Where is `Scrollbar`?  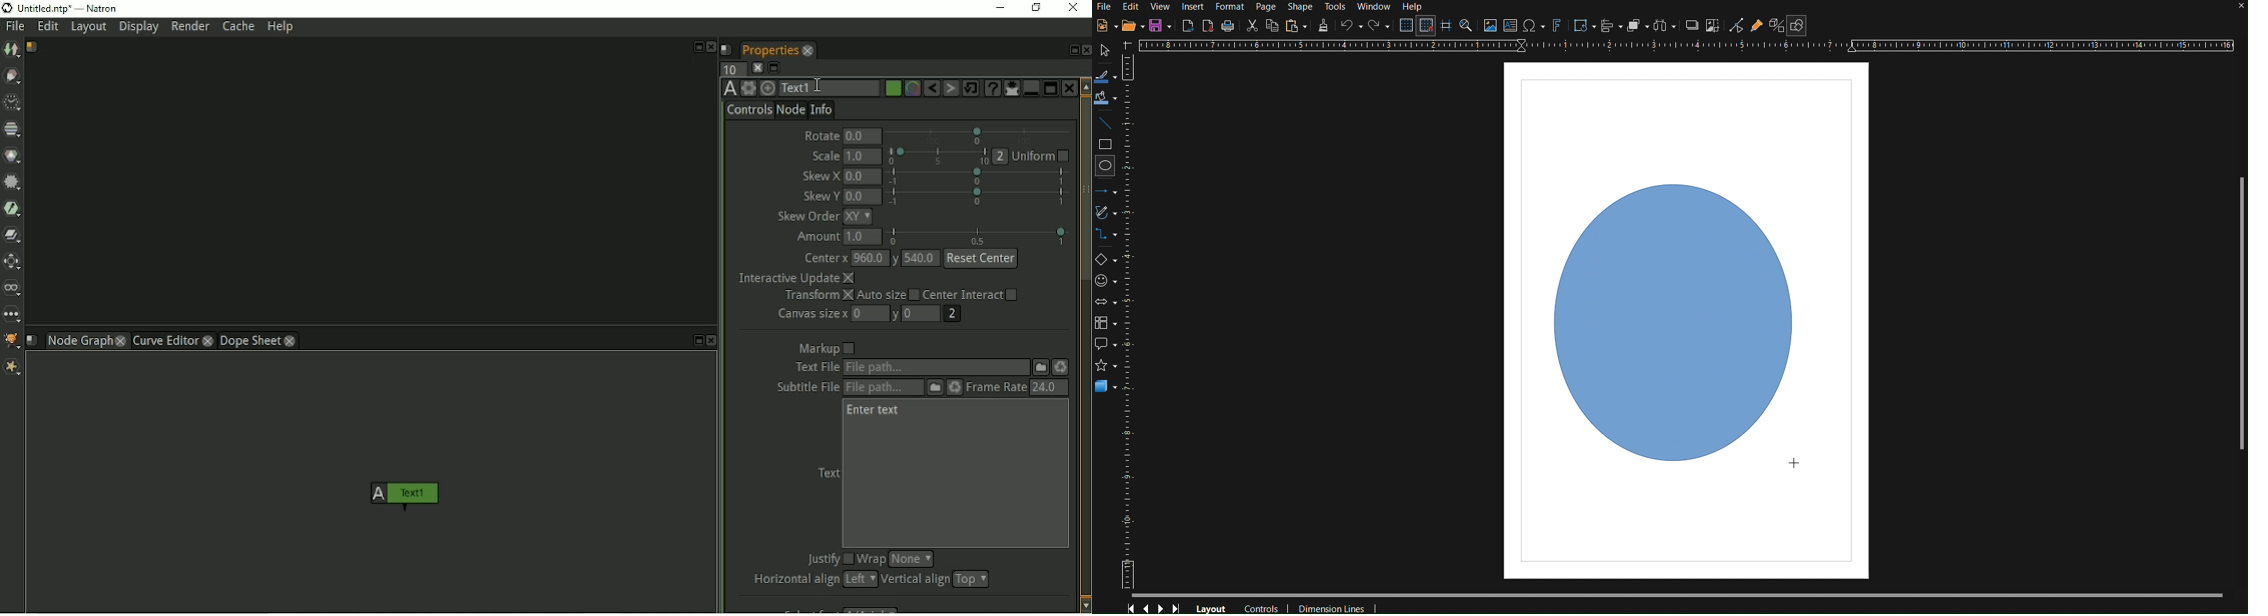 Scrollbar is located at coordinates (1689, 594).